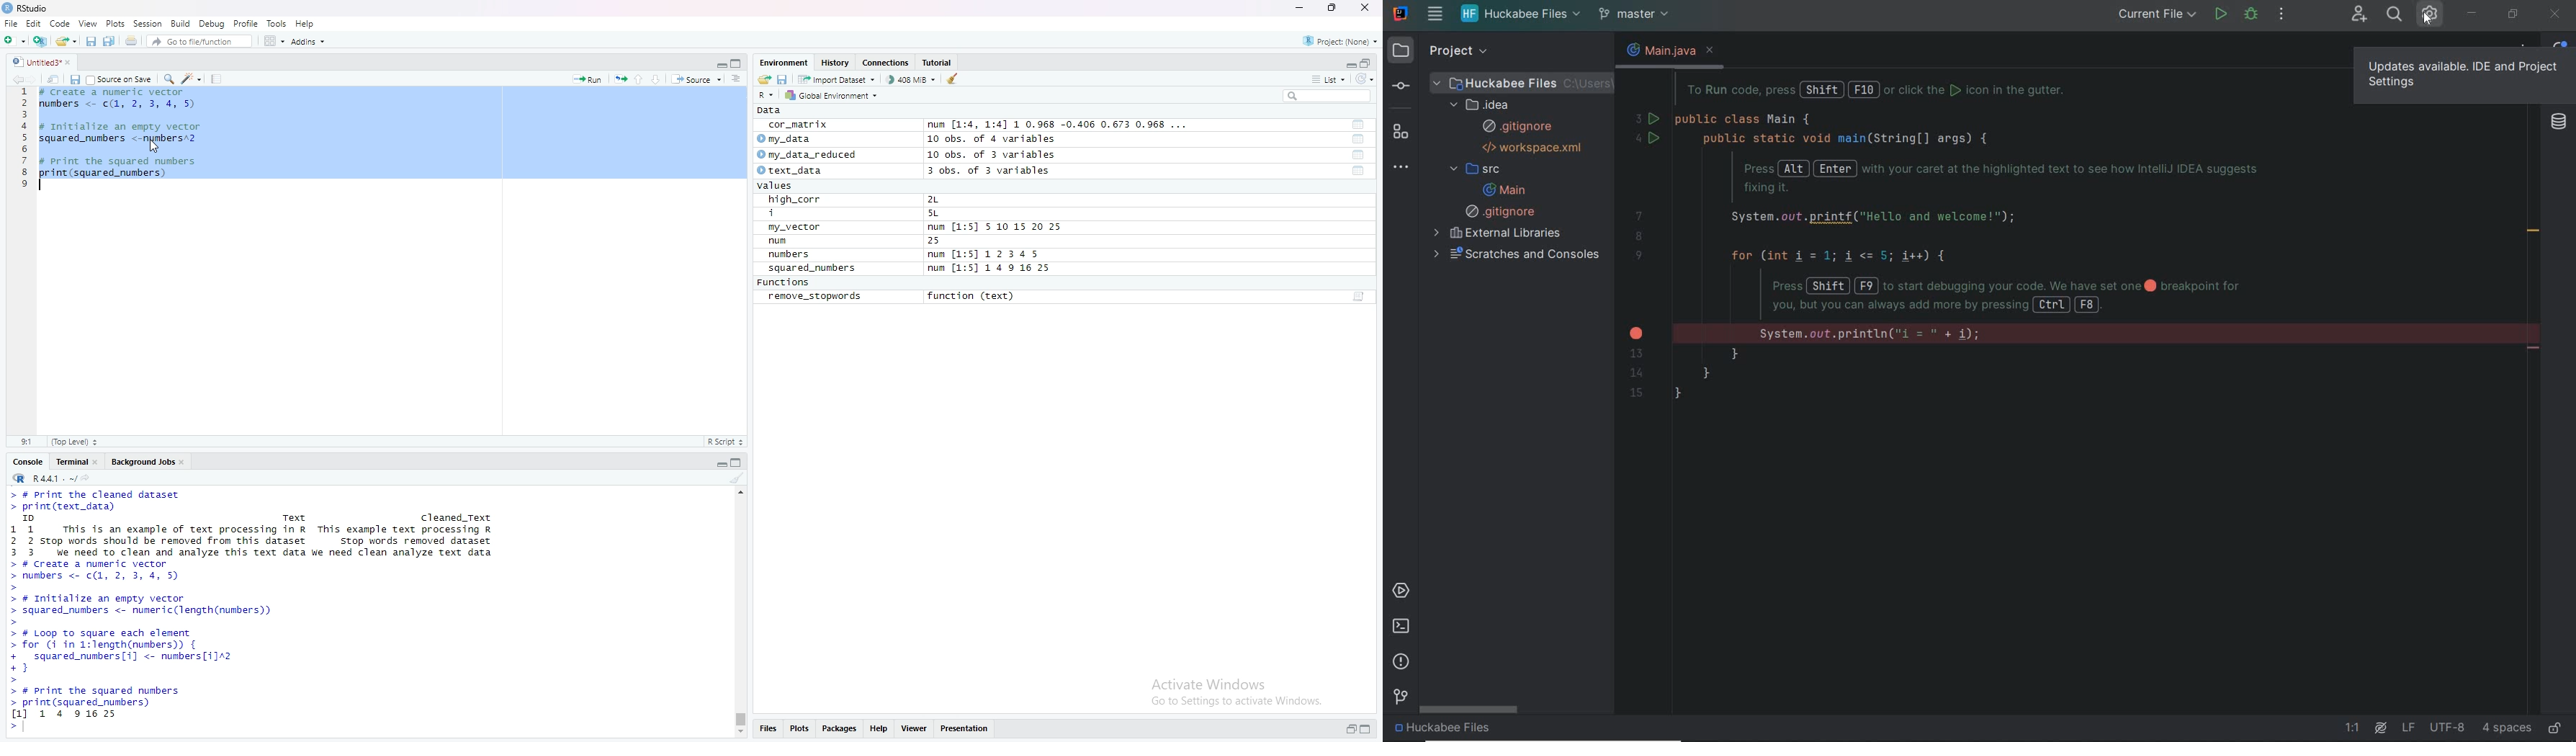 This screenshot has width=2576, height=756. I want to click on # Create a numeric vector numbers <- c(1, 2, 3, 4, 5) # Initialize an empty vector squared_numbers <-numbers^2 # print the squared numbers print(squared_numbers), so click(125, 140).